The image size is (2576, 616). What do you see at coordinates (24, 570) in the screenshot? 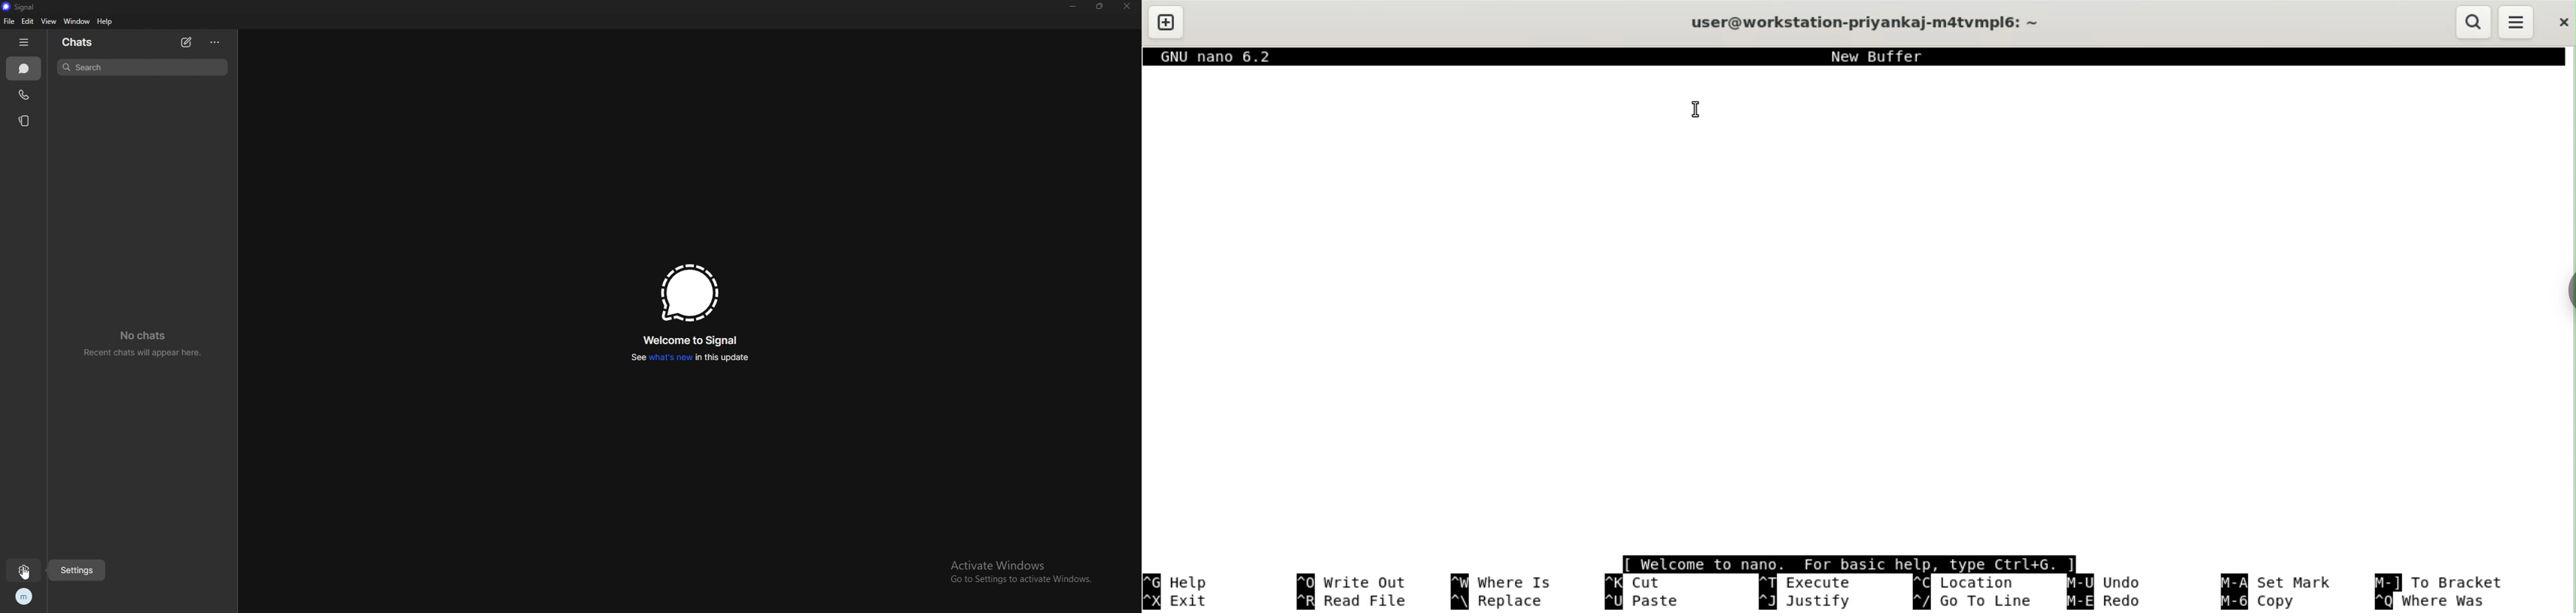
I see `settings` at bounding box center [24, 570].